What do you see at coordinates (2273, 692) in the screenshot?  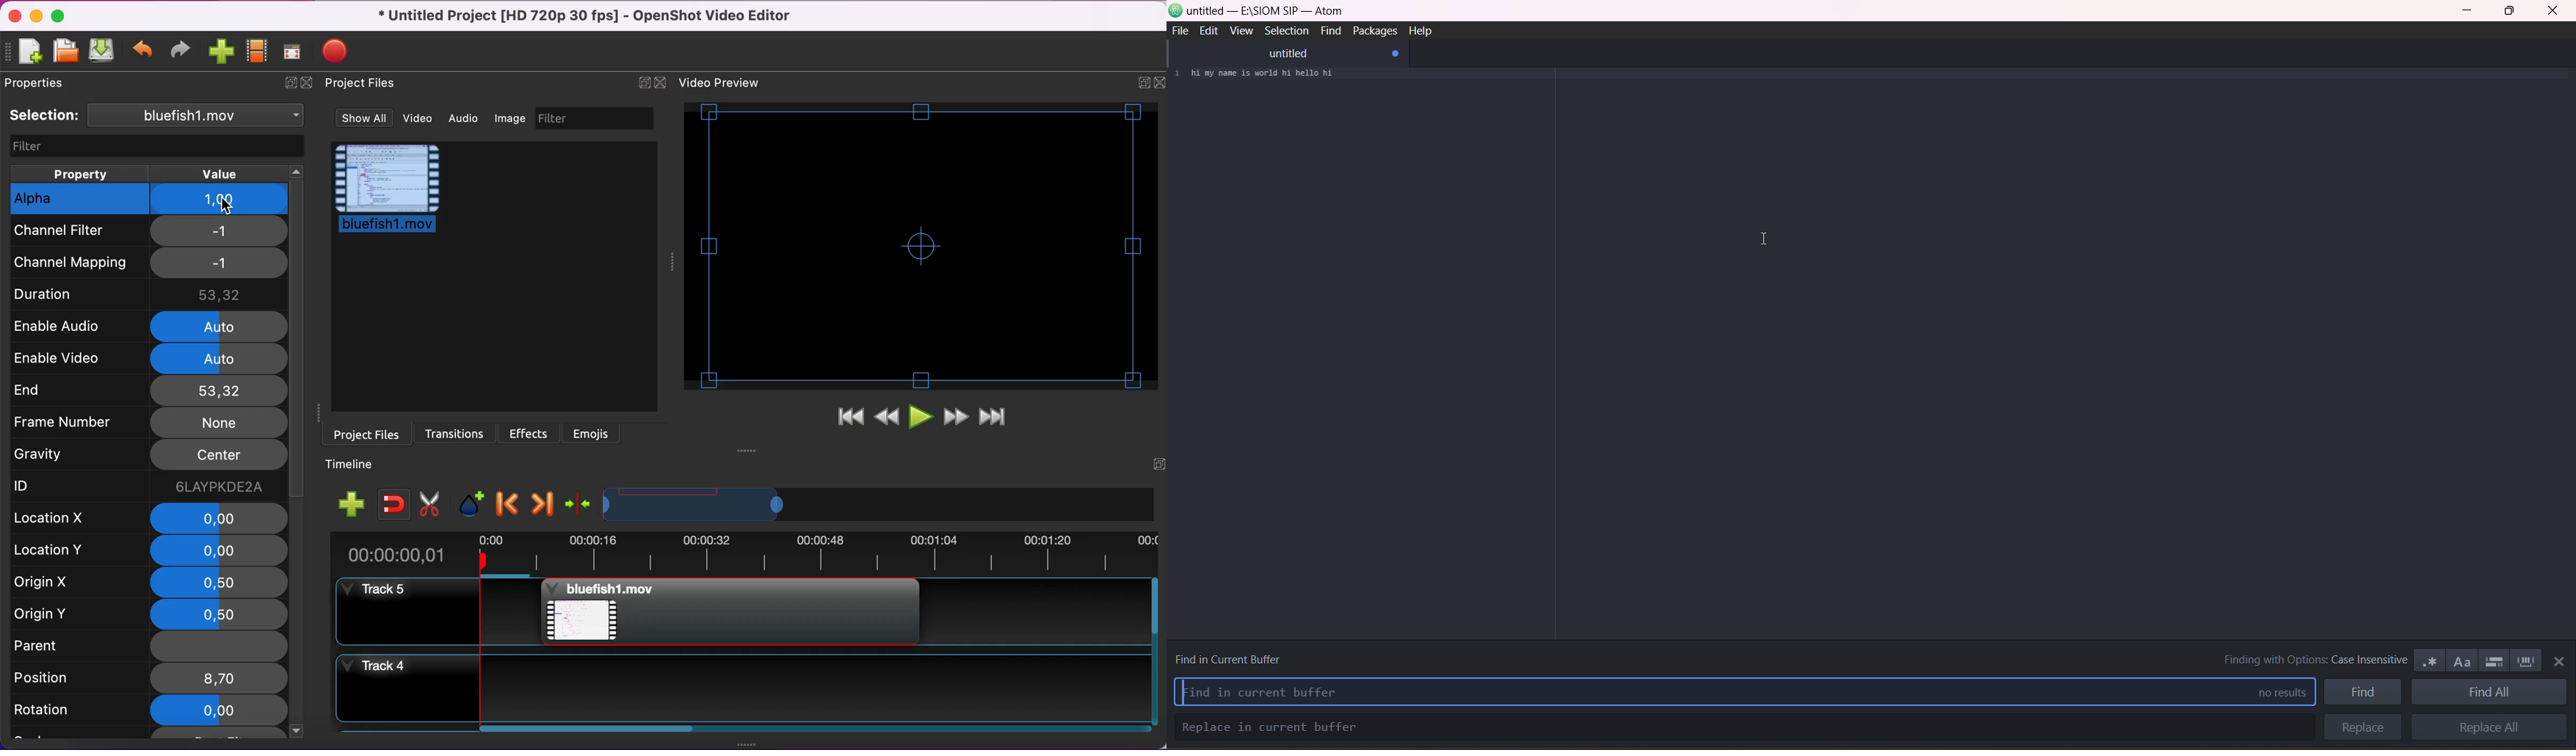 I see `no results` at bounding box center [2273, 692].